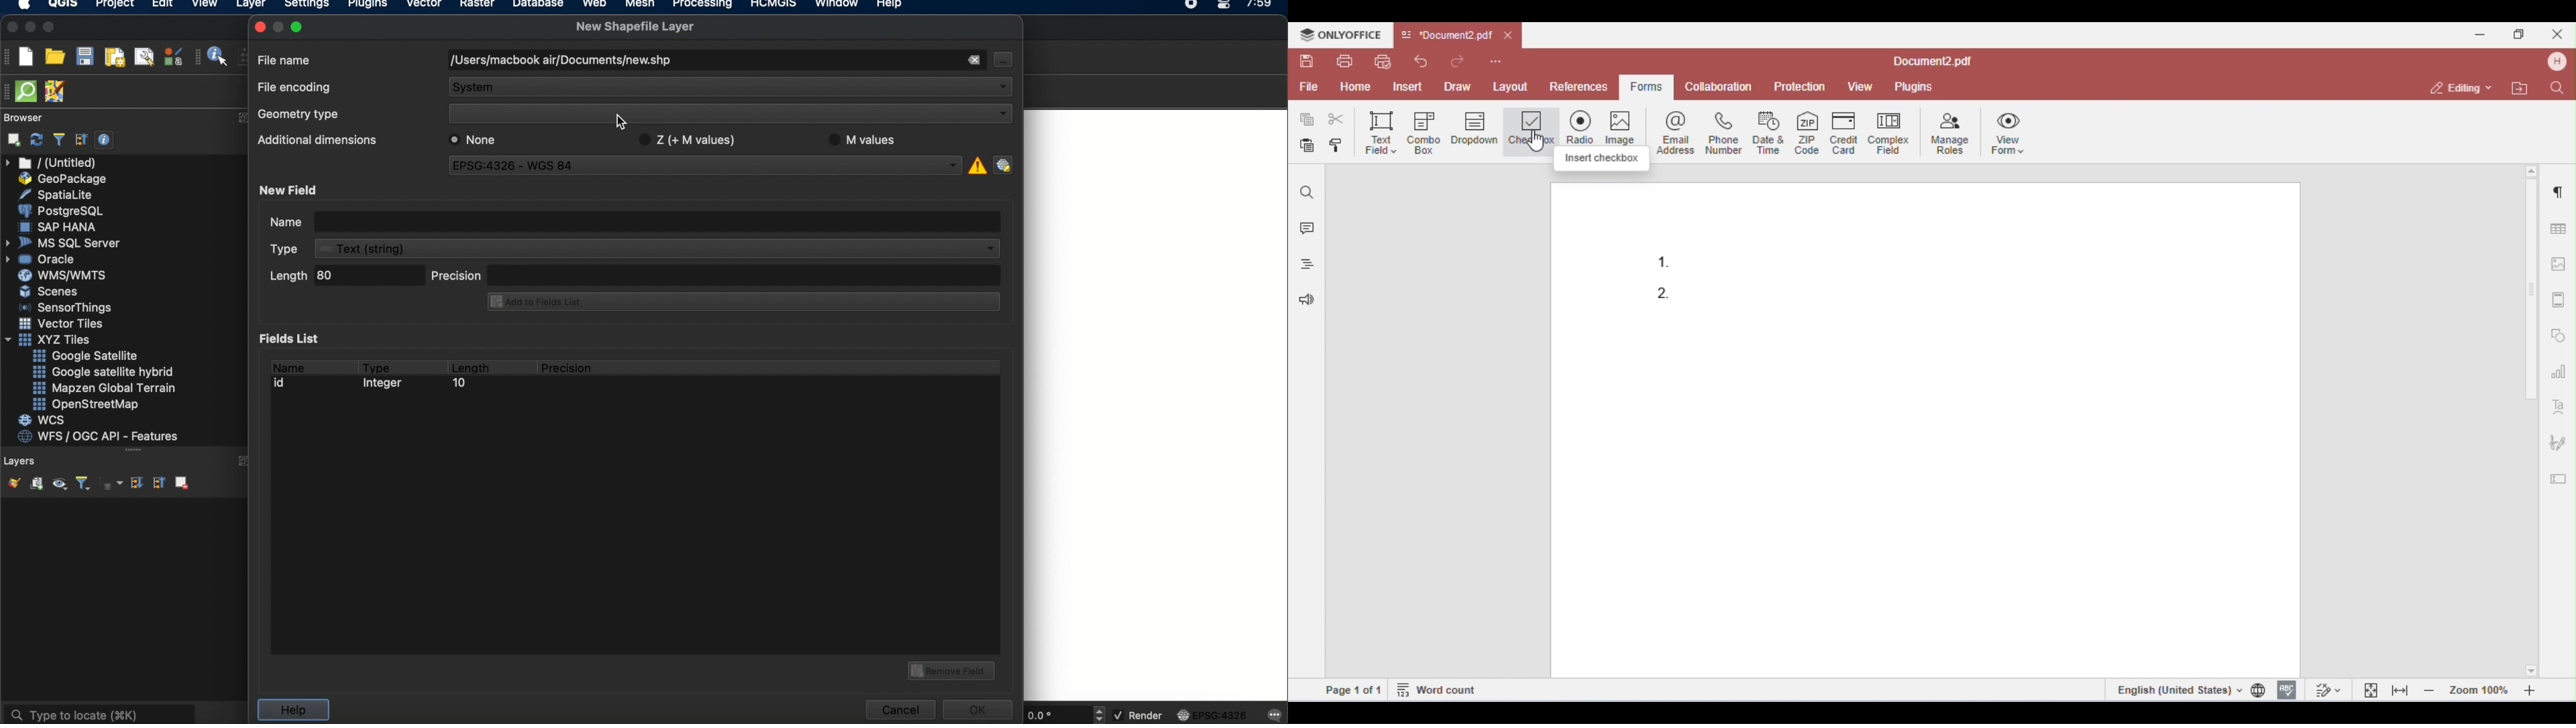 The width and height of the screenshot is (2576, 728). What do you see at coordinates (292, 710) in the screenshot?
I see `help` at bounding box center [292, 710].